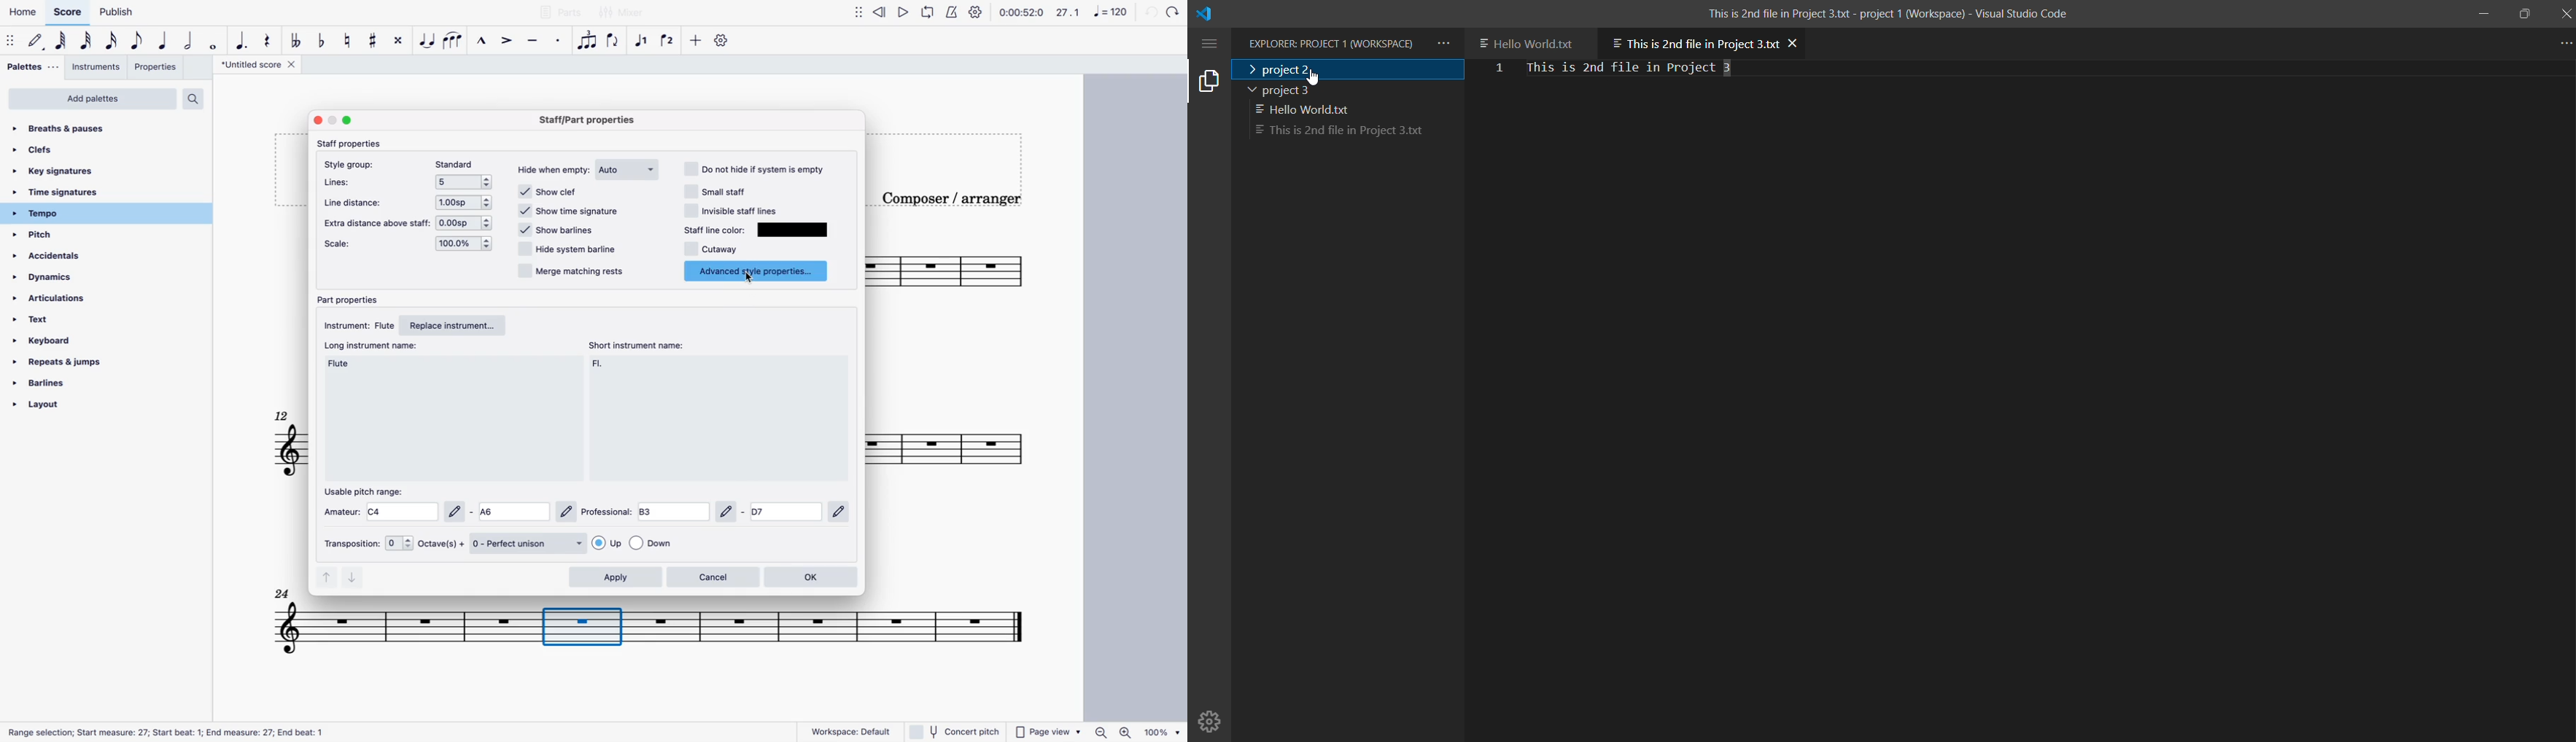 This screenshot has height=756, width=2576. Describe the element at coordinates (1443, 44) in the screenshot. I see `views and more actions` at that location.